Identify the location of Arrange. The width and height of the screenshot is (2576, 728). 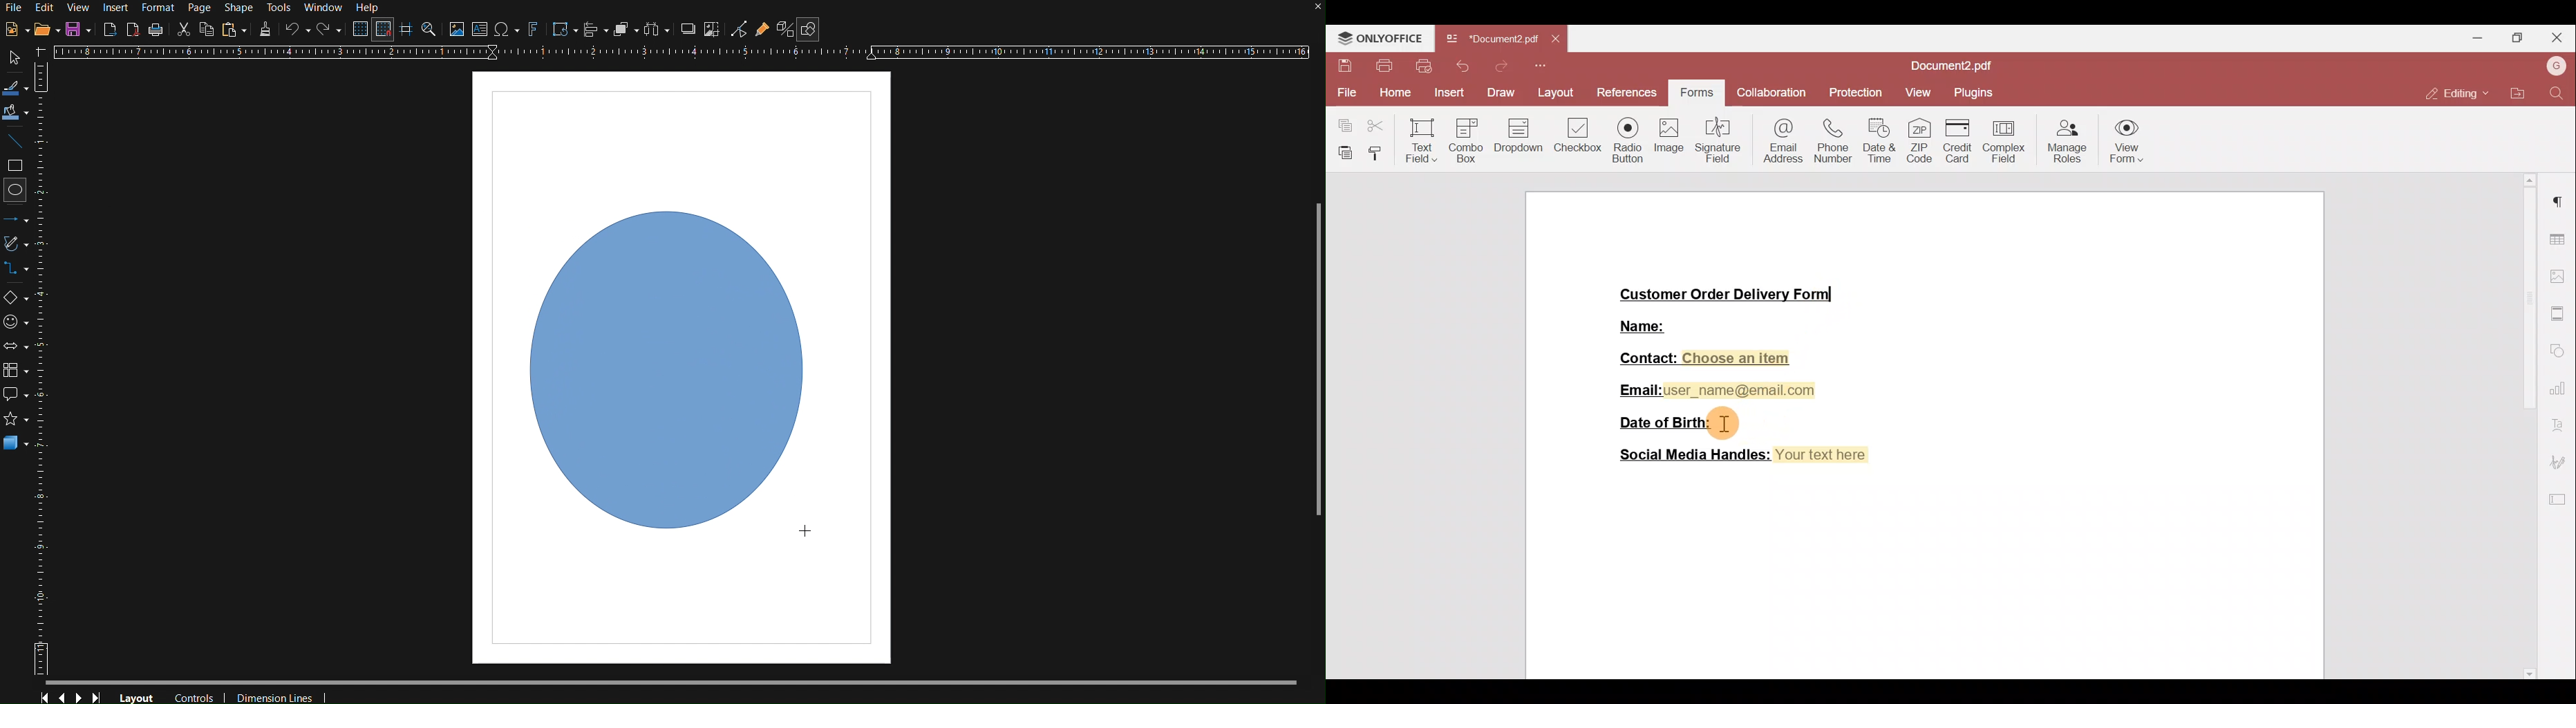
(625, 30).